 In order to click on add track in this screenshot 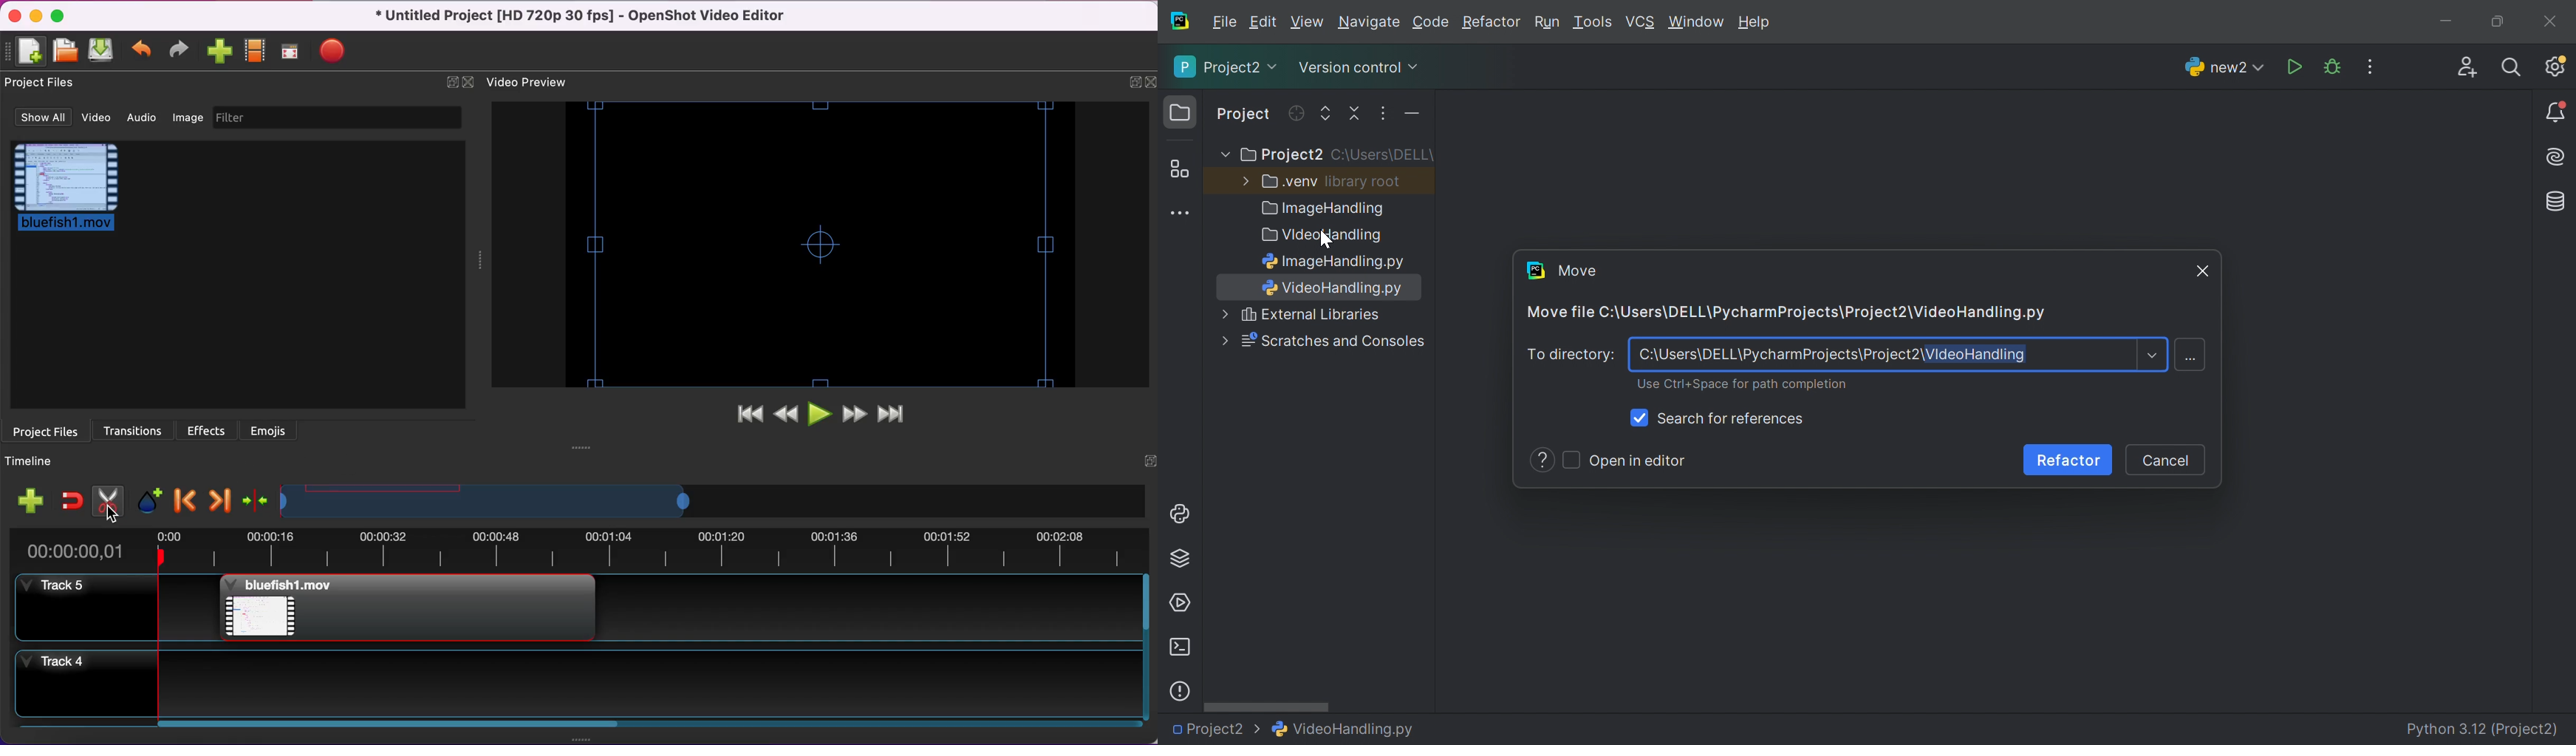, I will do `click(29, 498)`.